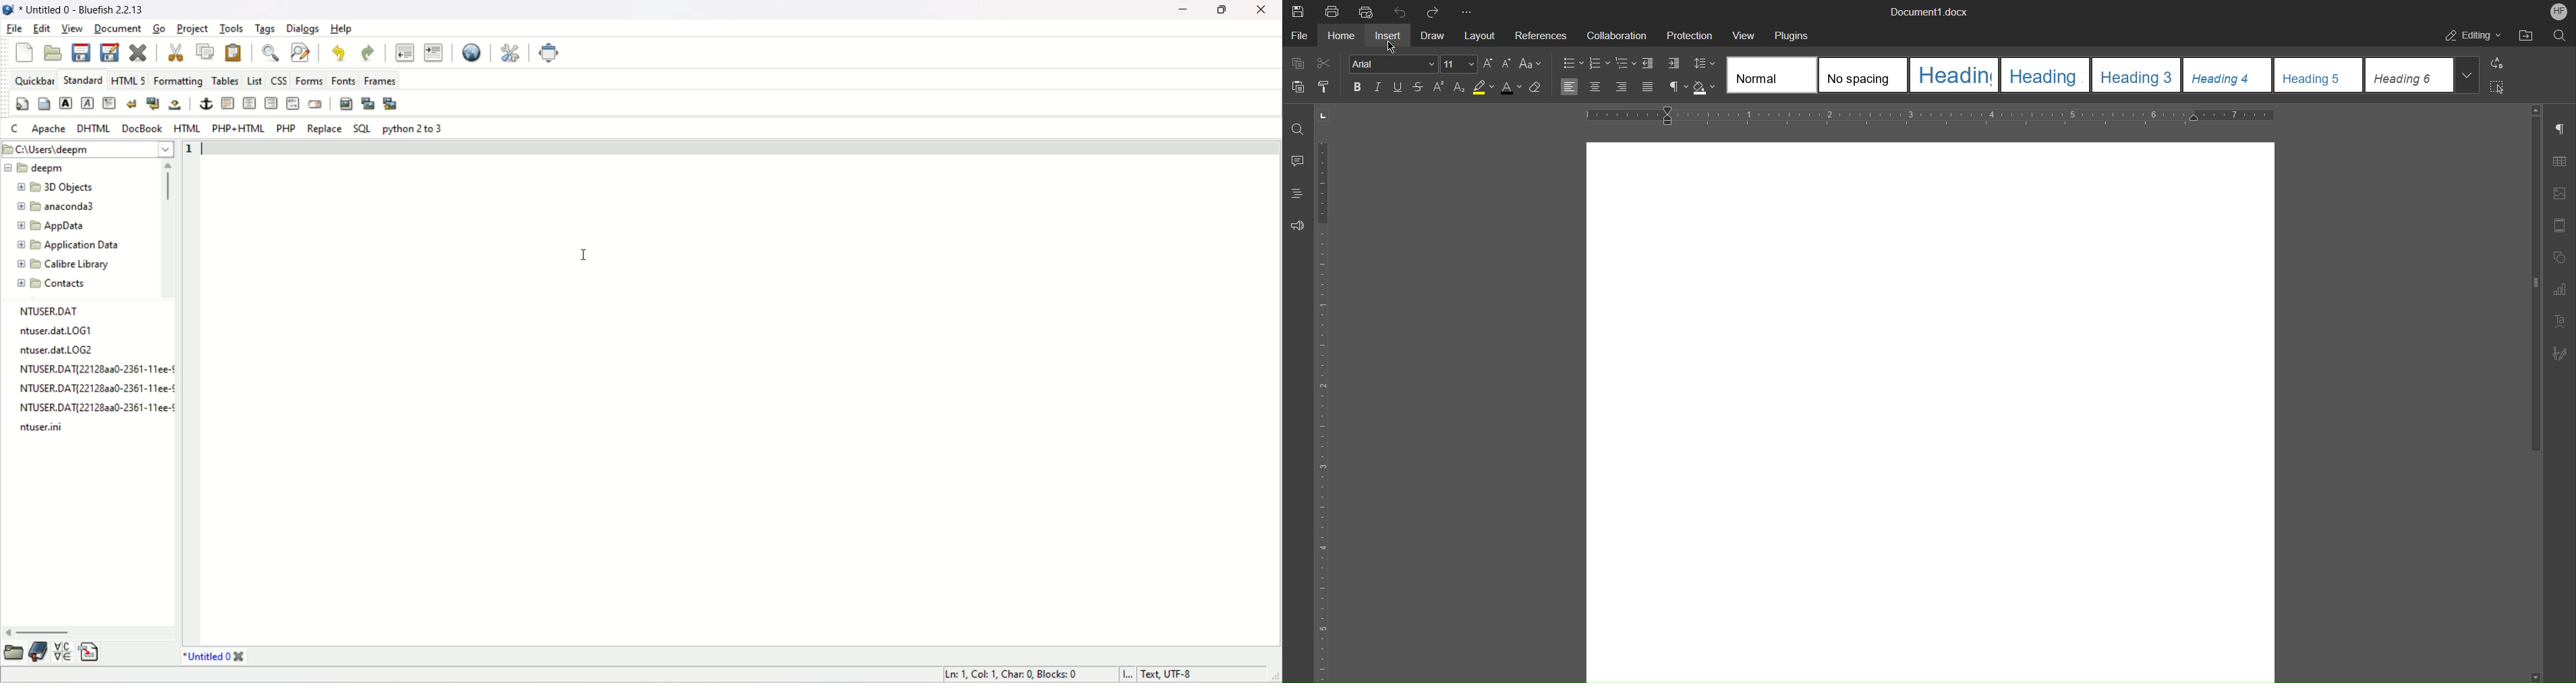 The width and height of the screenshot is (2576, 700). Describe the element at coordinates (1672, 65) in the screenshot. I see `Increase Indent` at that location.